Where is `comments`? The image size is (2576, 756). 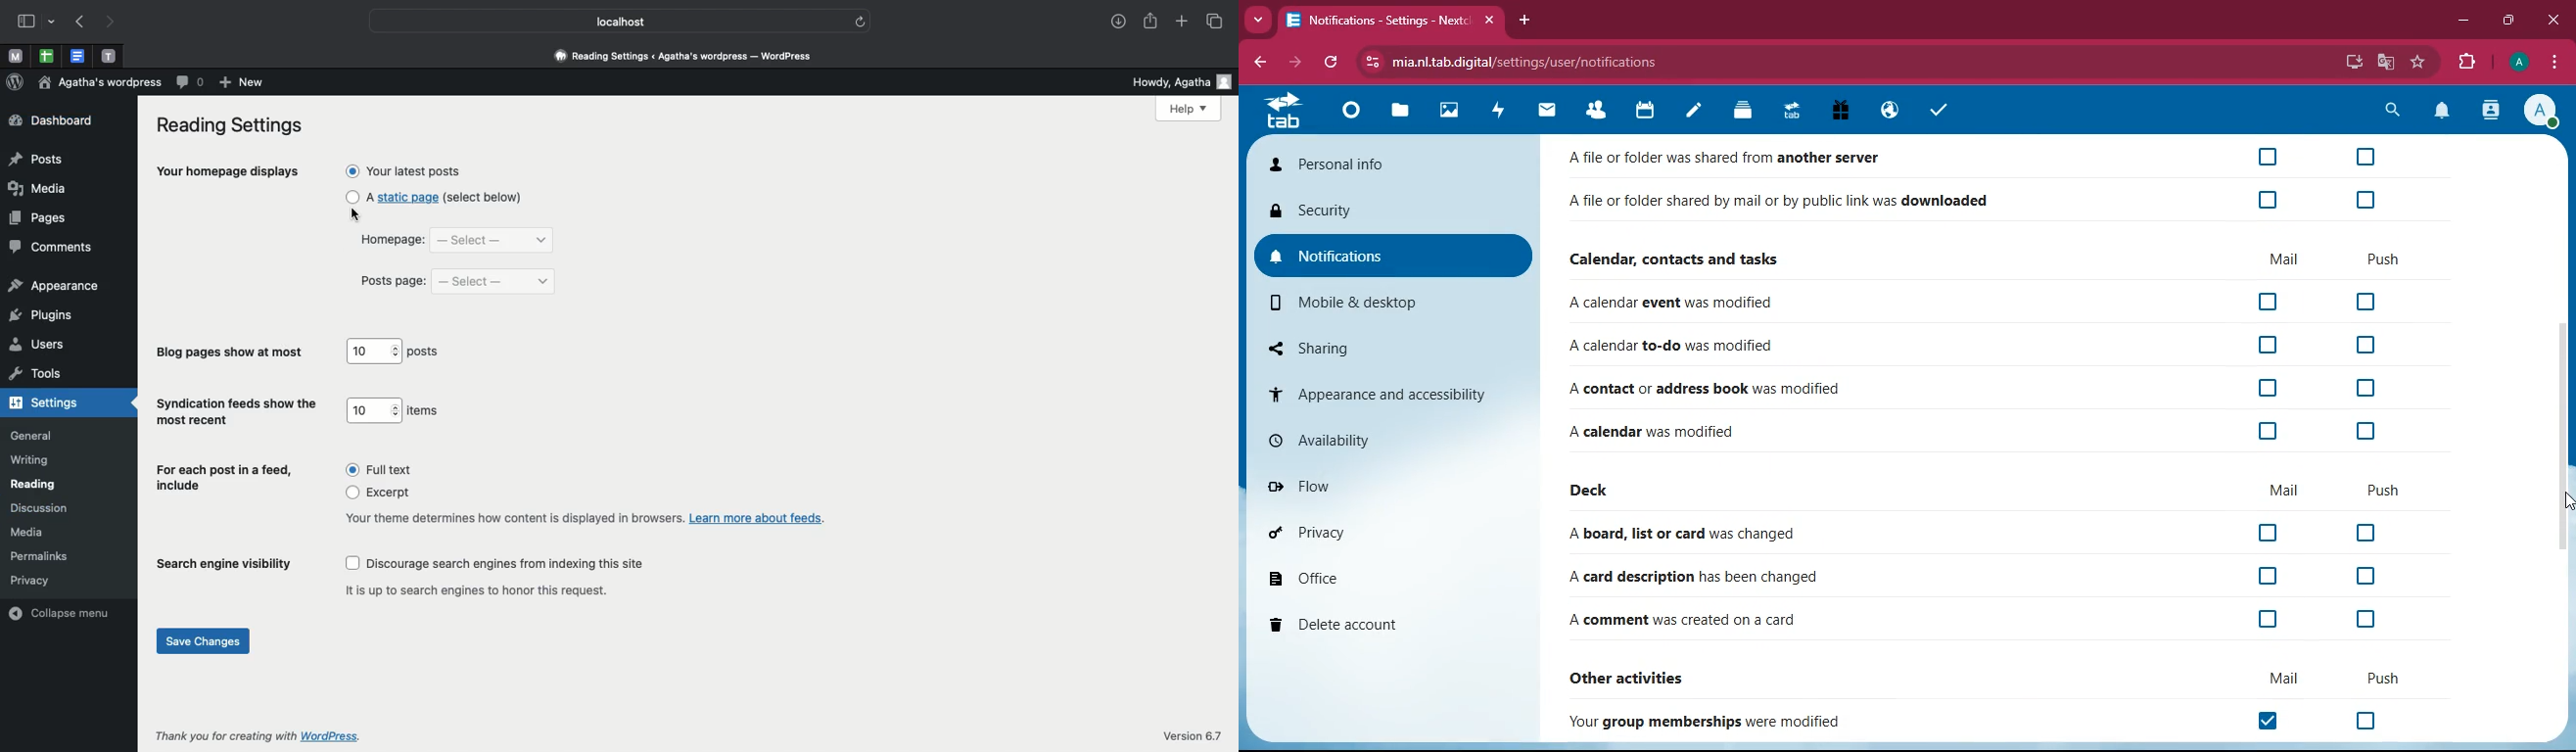 comments is located at coordinates (51, 248).